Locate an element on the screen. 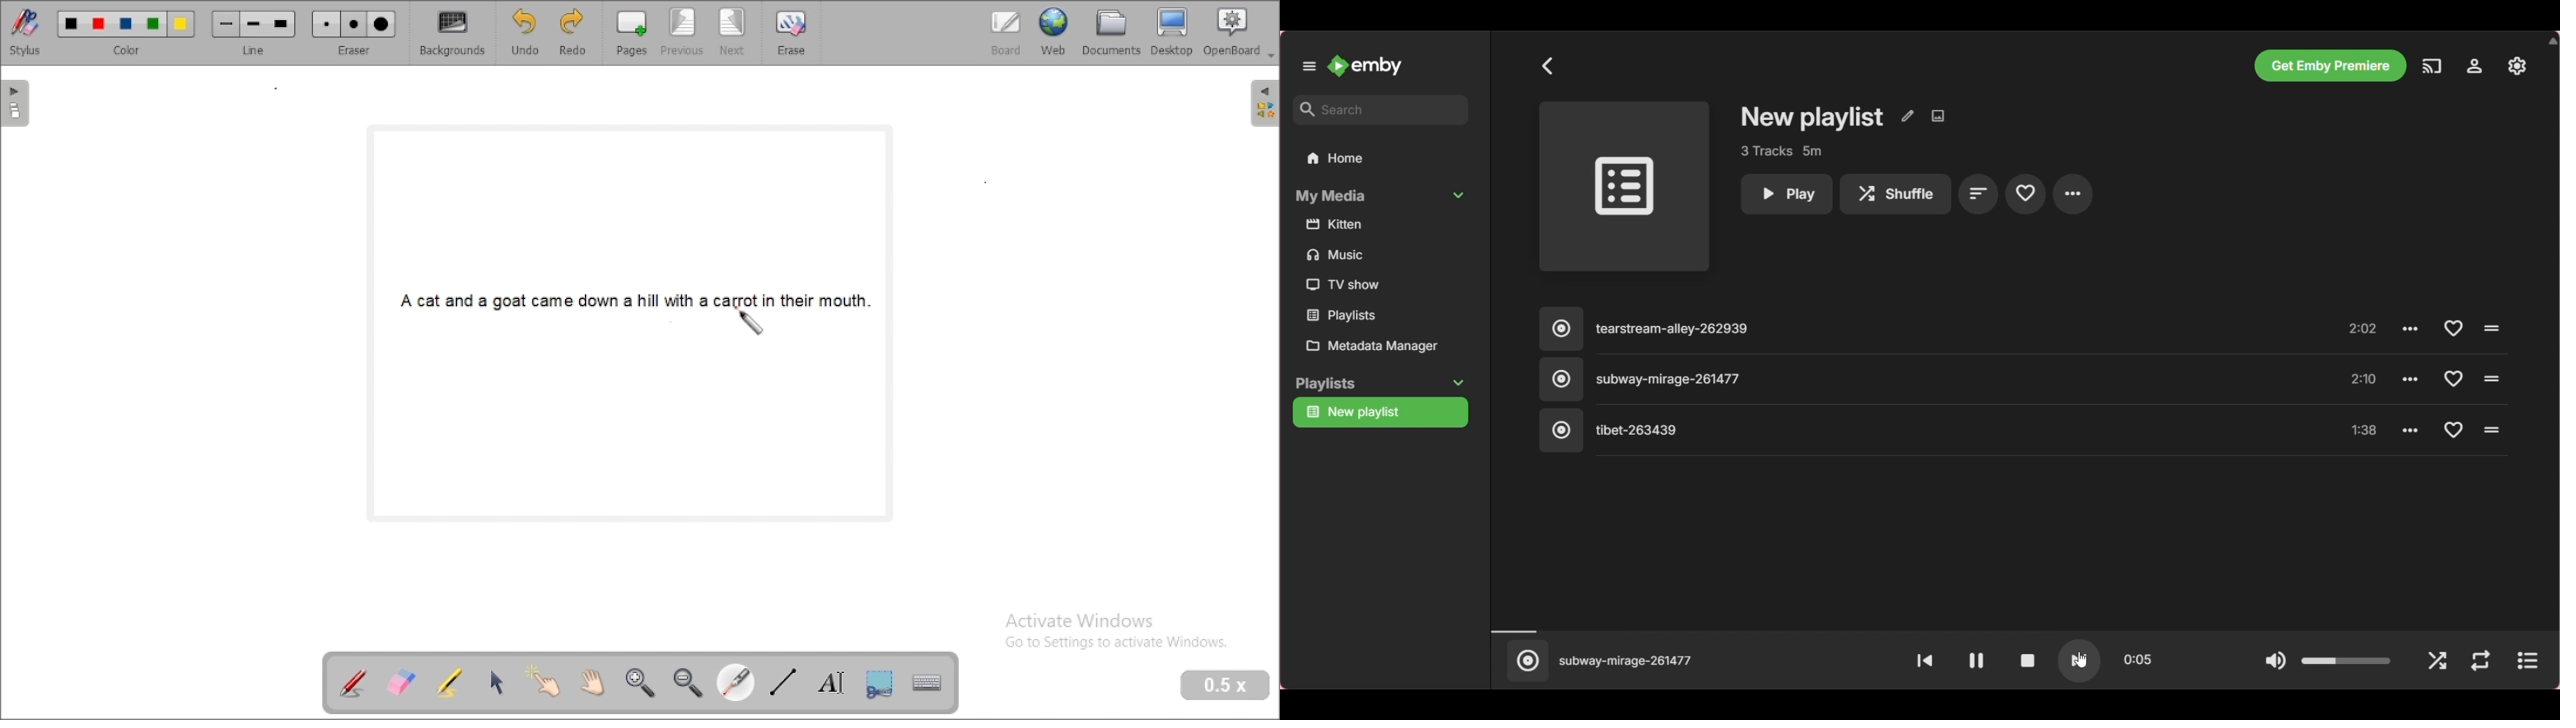 The width and height of the screenshot is (2576, 728). line is located at coordinates (253, 34).